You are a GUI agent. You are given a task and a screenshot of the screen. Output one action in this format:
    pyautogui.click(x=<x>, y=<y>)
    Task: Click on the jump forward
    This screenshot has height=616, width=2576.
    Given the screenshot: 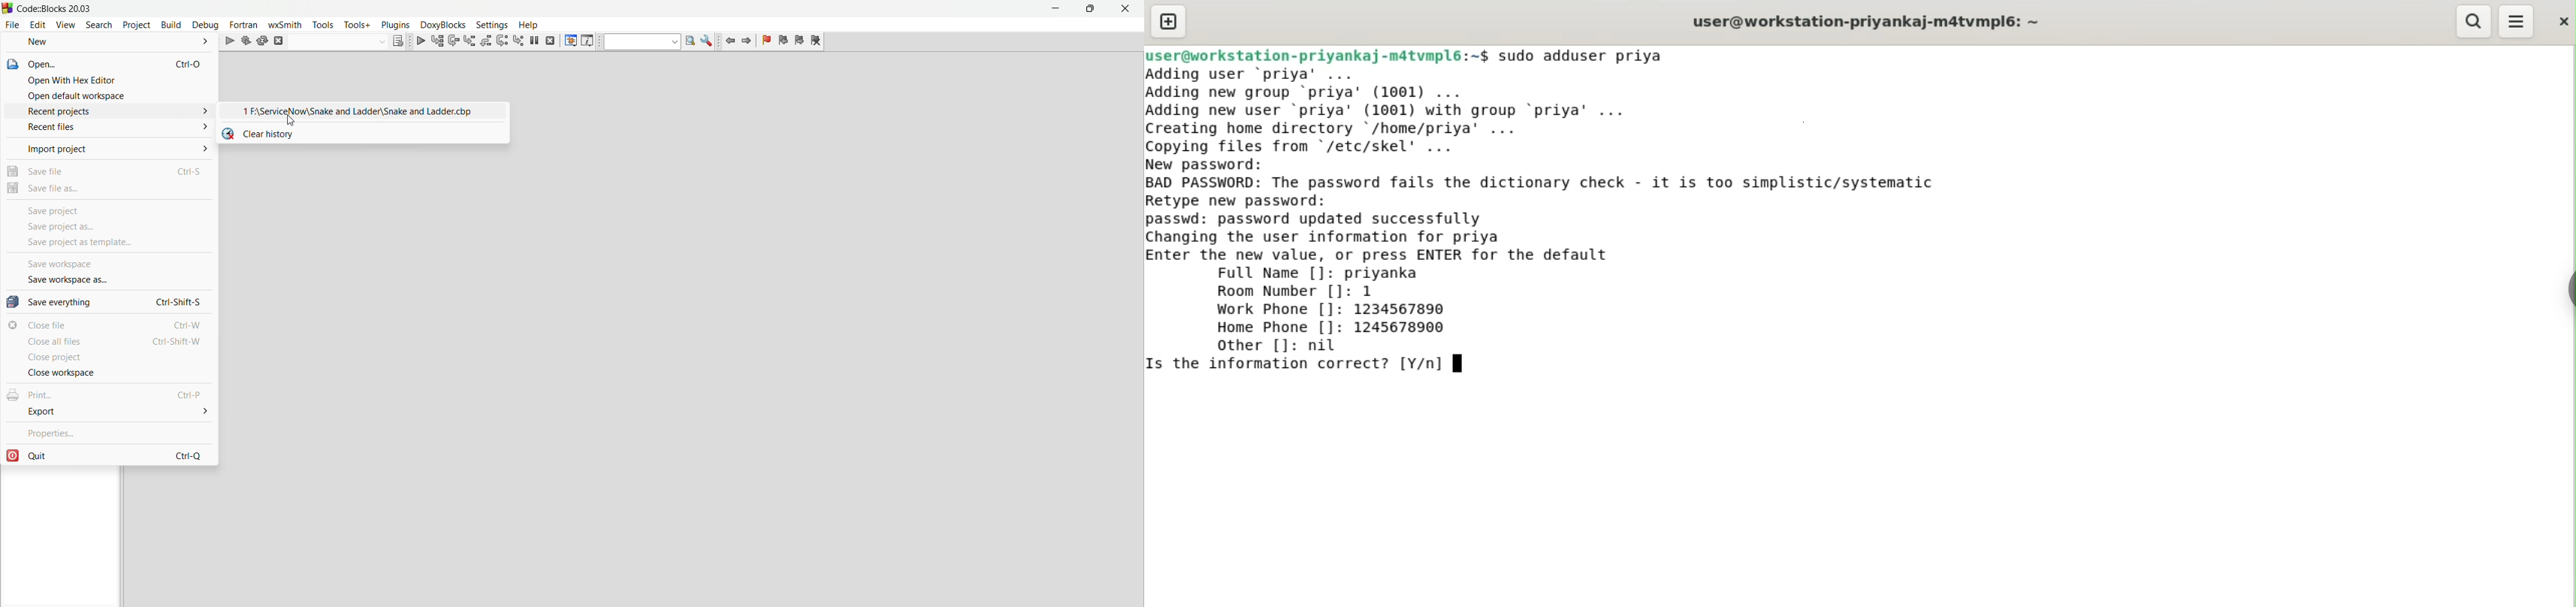 What is the action you would take?
    pyautogui.click(x=748, y=42)
    